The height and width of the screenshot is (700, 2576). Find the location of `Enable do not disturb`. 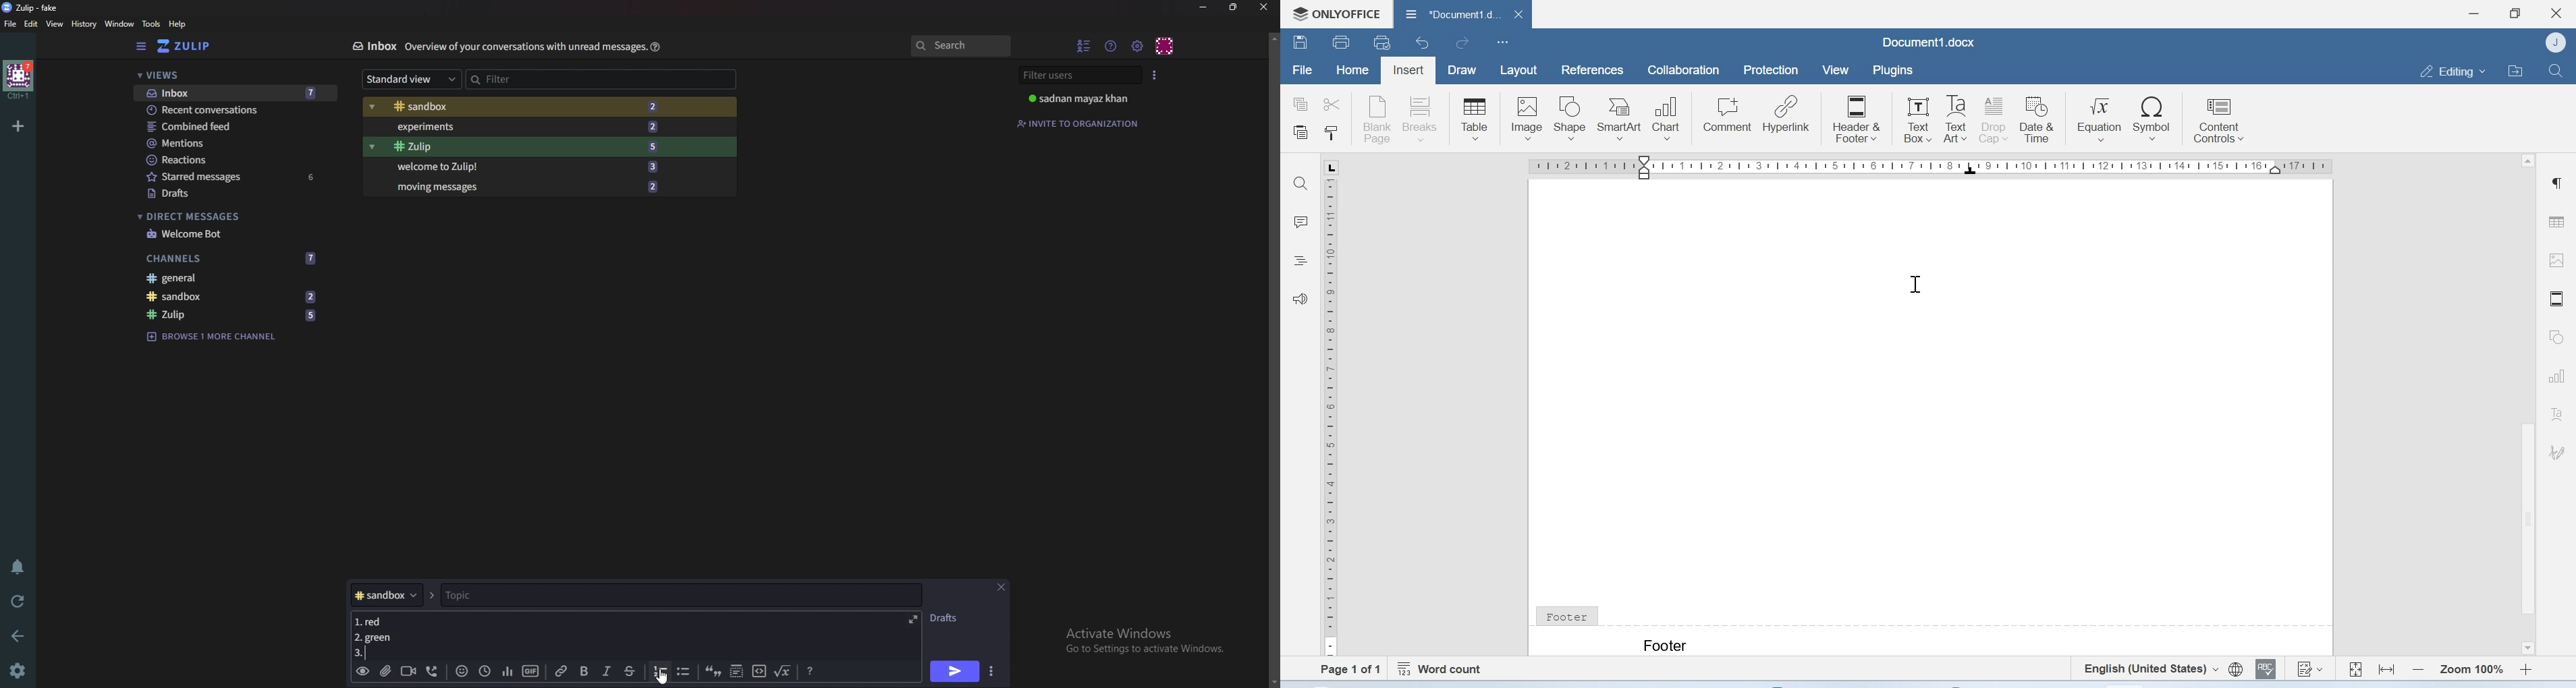

Enable do not disturb is located at coordinates (16, 567).